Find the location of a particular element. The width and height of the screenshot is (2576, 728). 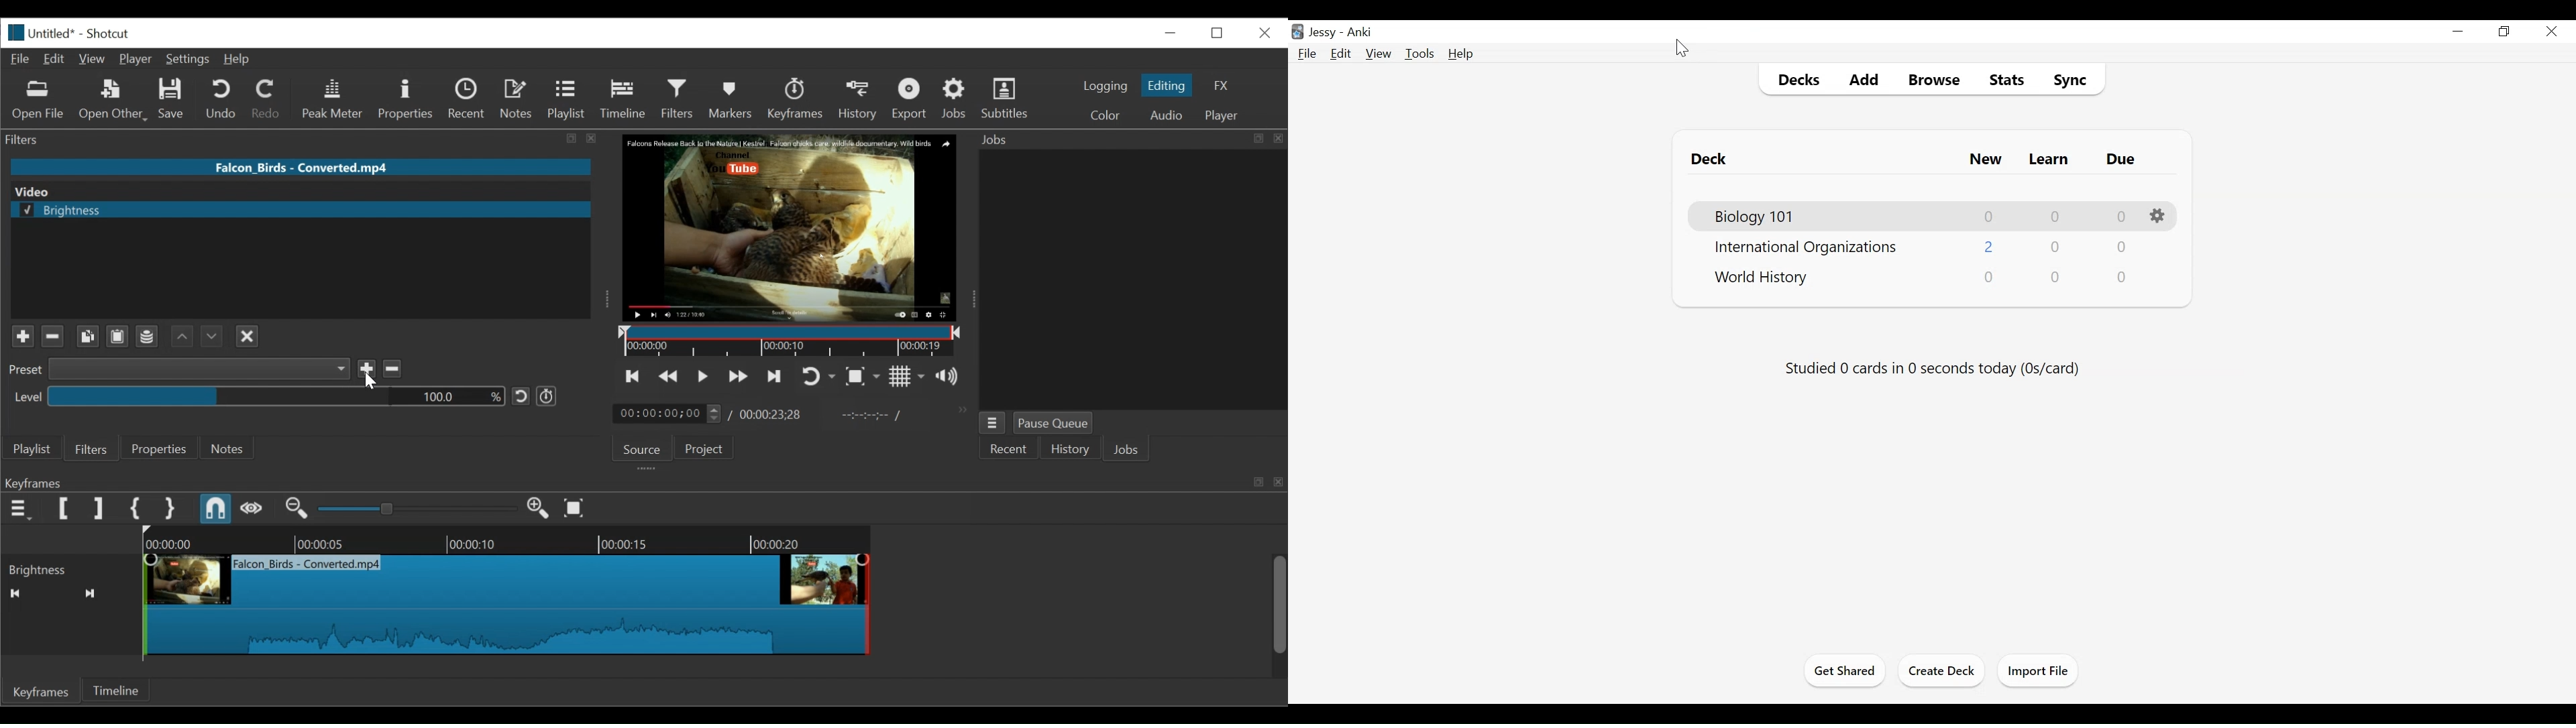

New Card Count is located at coordinates (1987, 247).